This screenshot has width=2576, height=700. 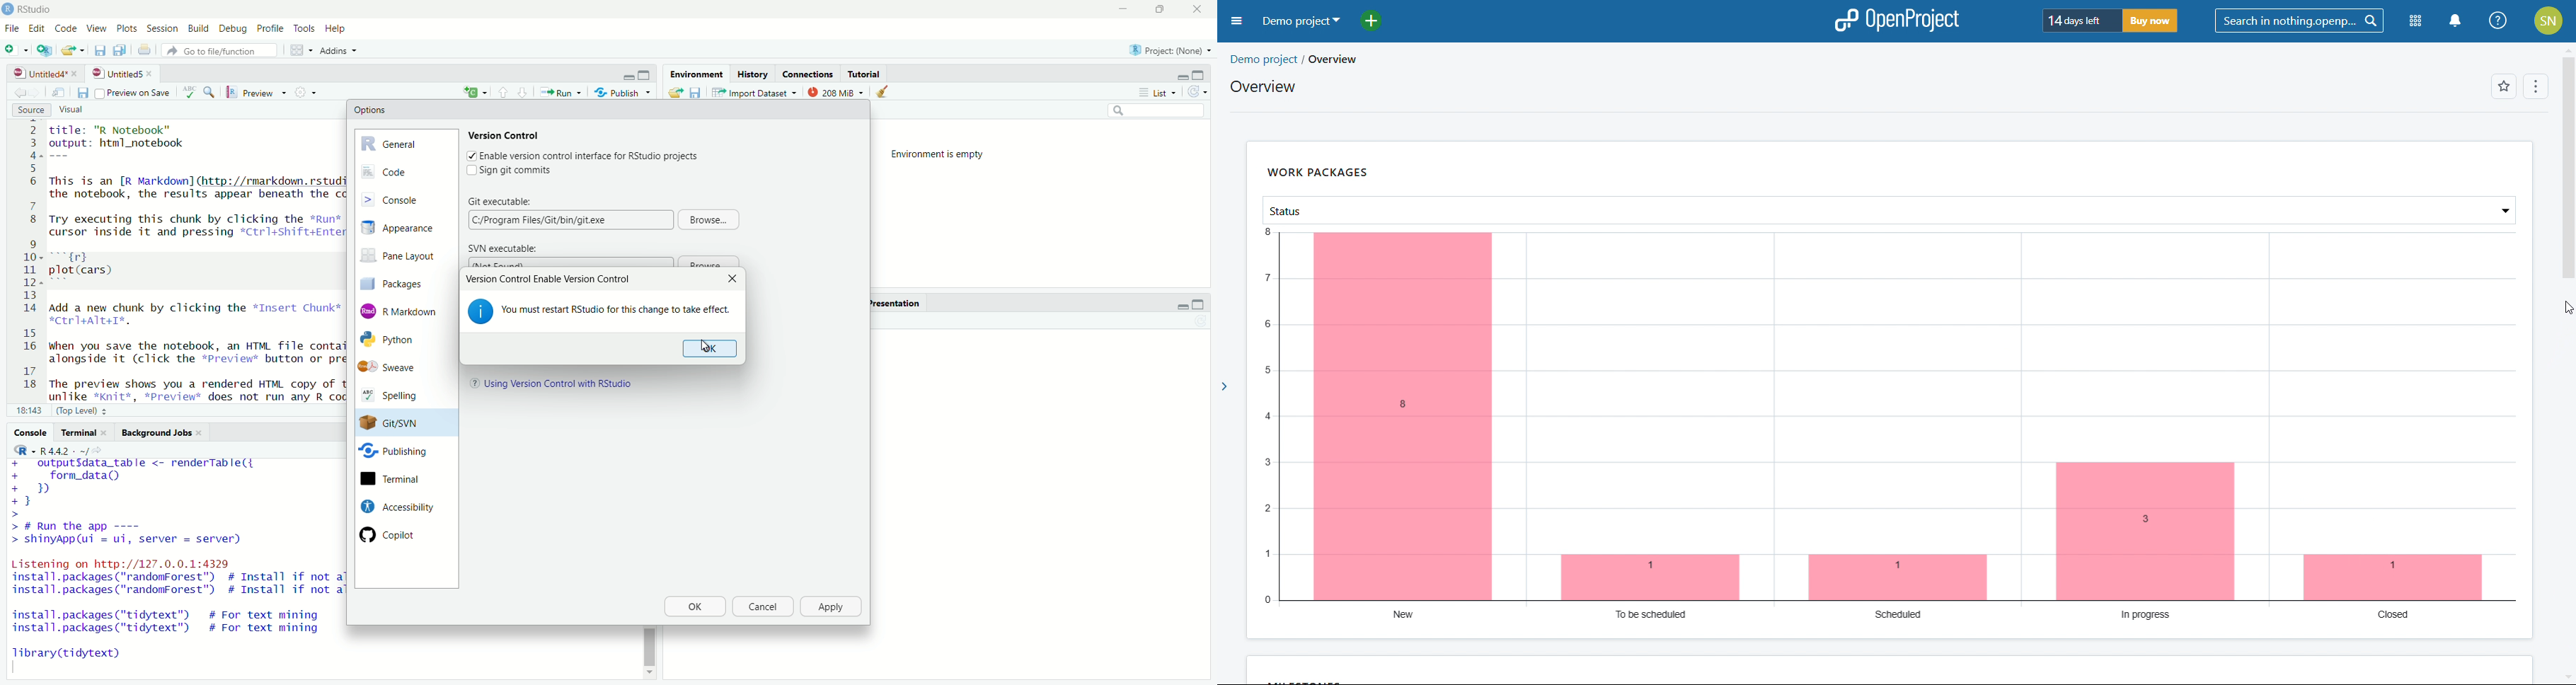 What do you see at coordinates (1182, 76) in the screenshot?
I see `minimize` at bounding box center [1182, 76].